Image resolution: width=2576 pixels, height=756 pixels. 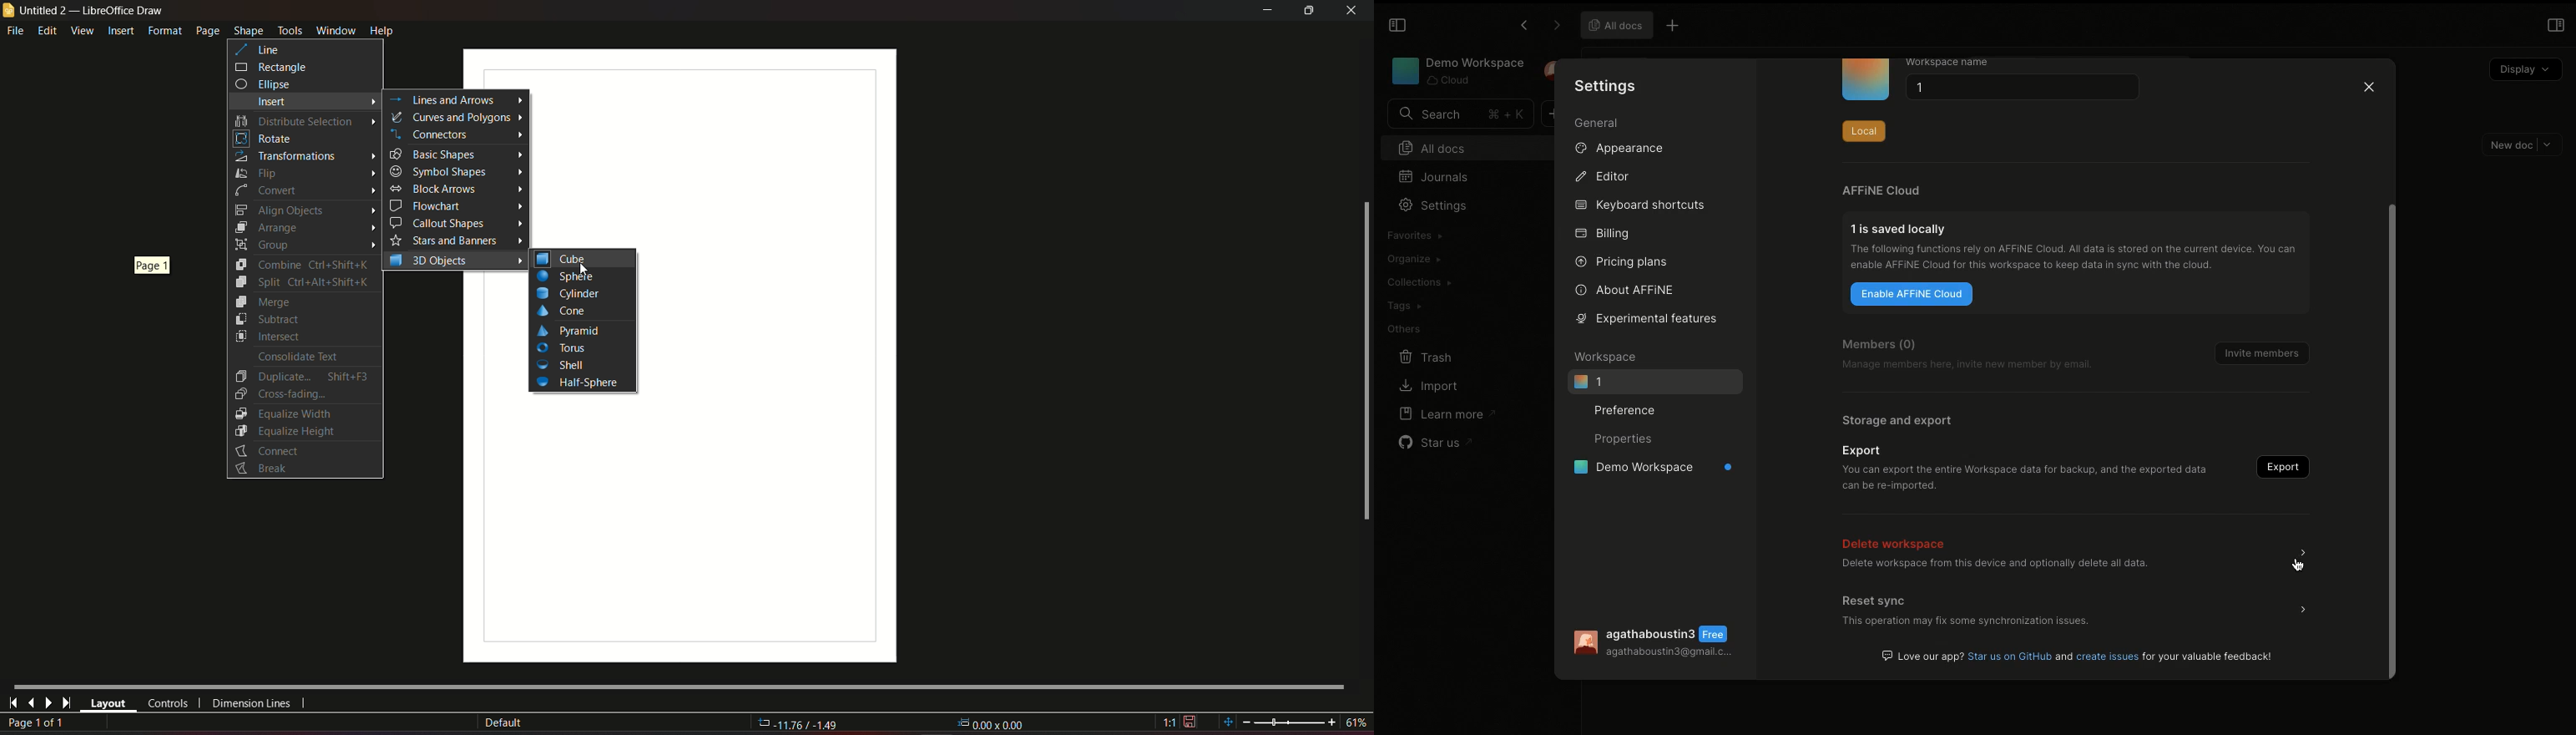 What do you see at coordinates (1180, 722) in the screenshot?
I see `save` at bounding box center [1180, 722].